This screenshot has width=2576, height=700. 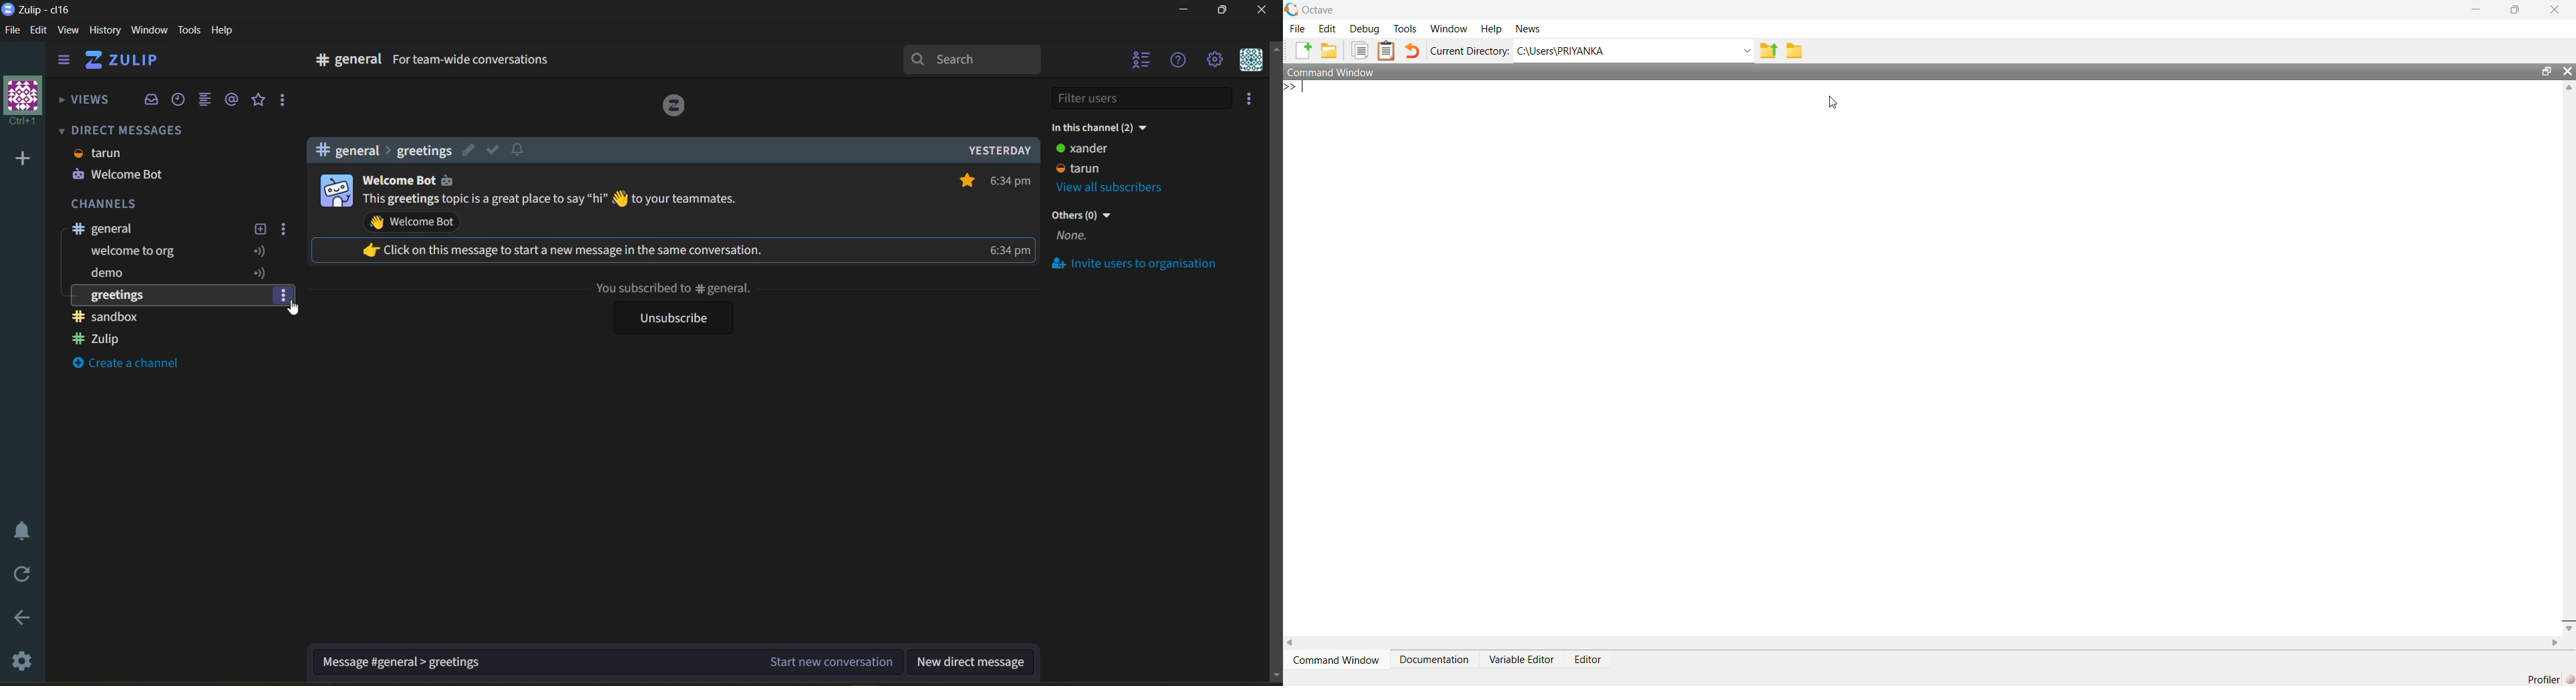 I want to click on settings, so click(x=283, y=297).